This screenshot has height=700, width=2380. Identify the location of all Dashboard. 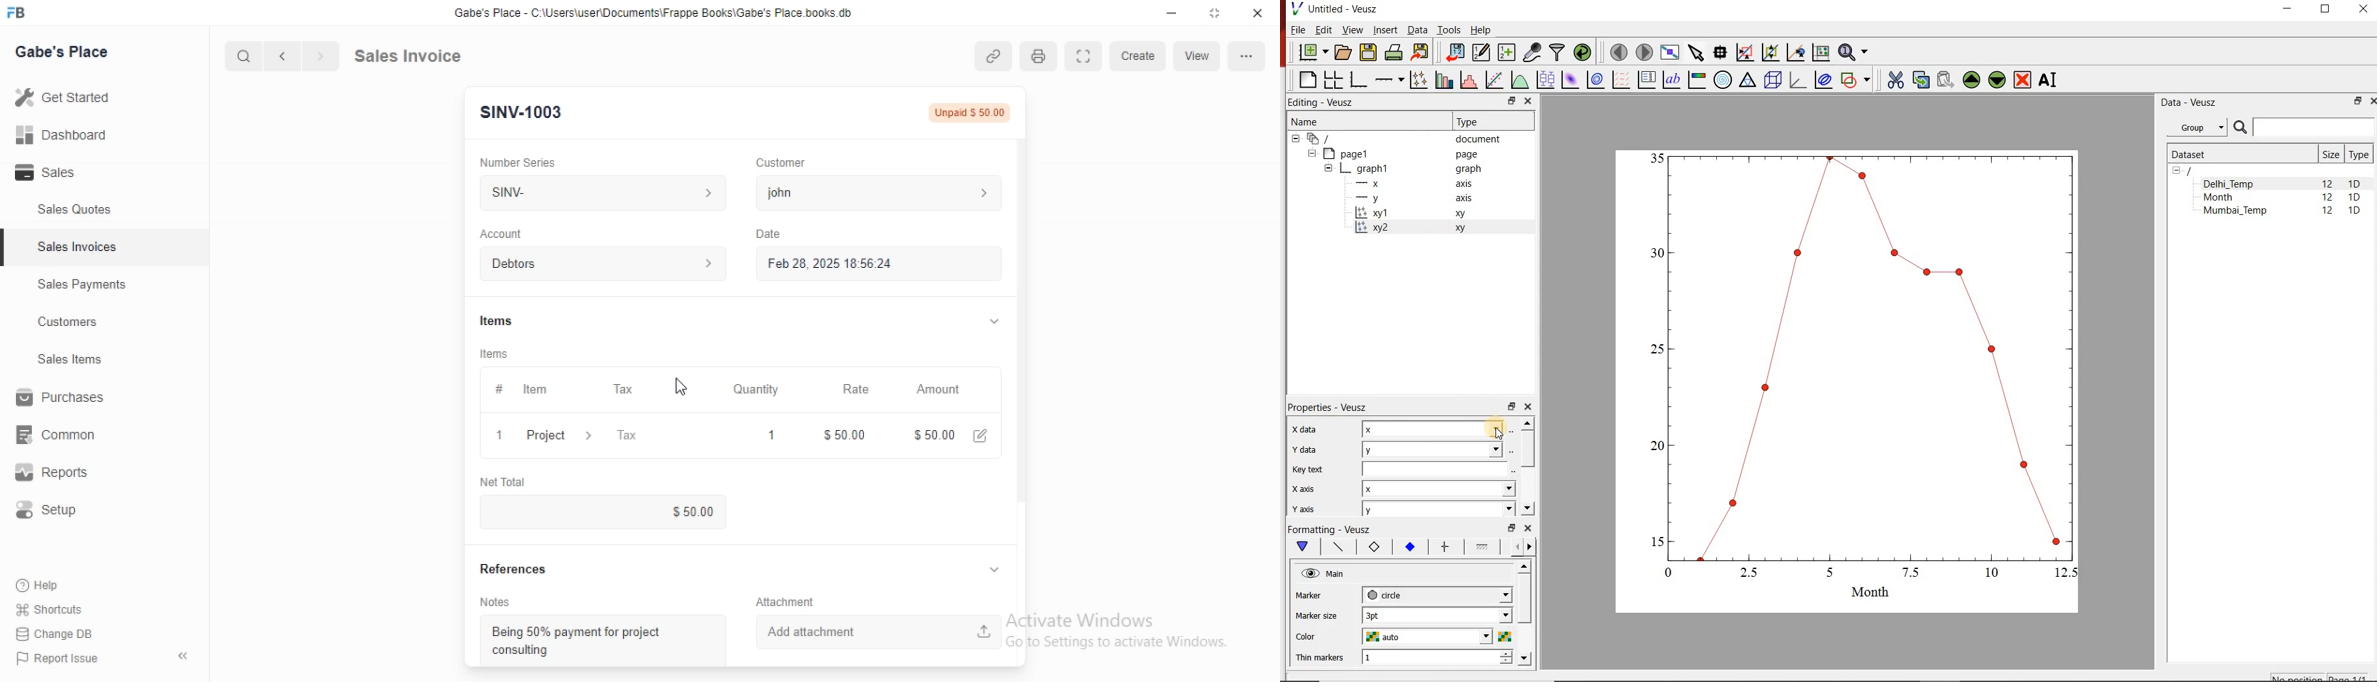
(69, 141).